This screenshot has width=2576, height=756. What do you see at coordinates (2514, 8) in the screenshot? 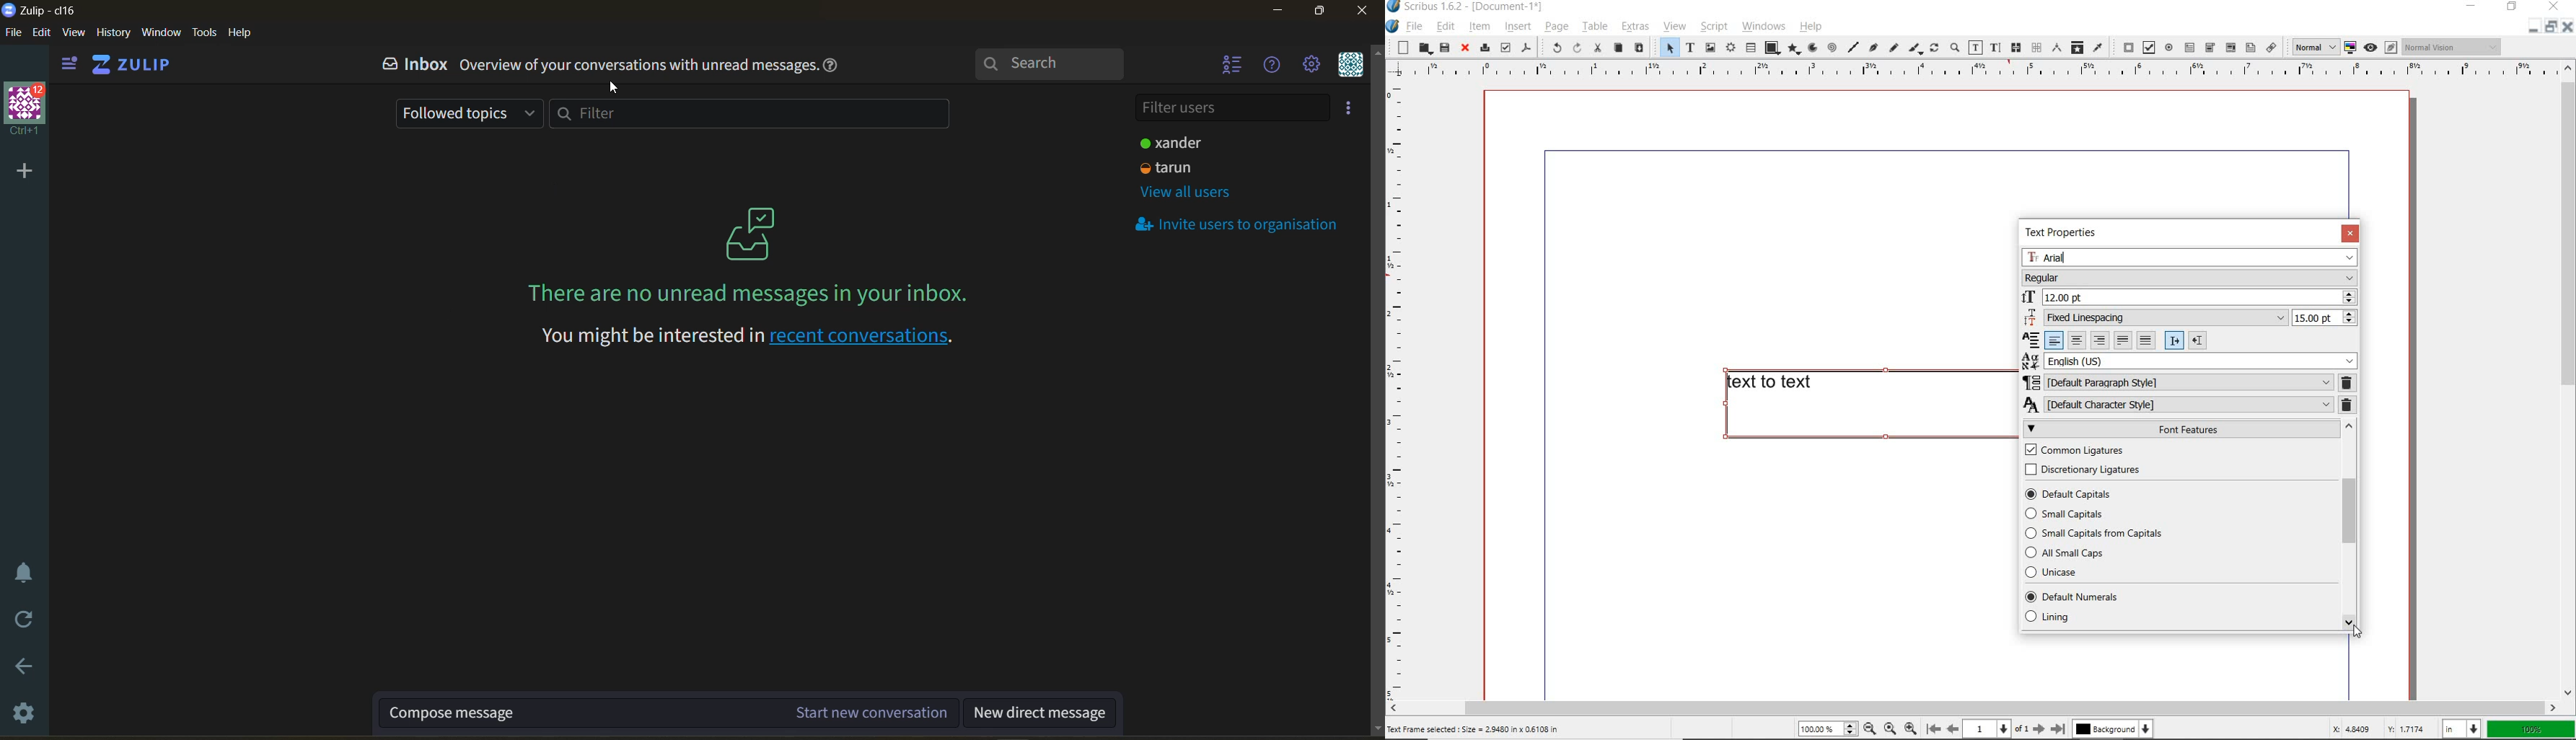
I see `restore` at bounding box center [2514, 8].